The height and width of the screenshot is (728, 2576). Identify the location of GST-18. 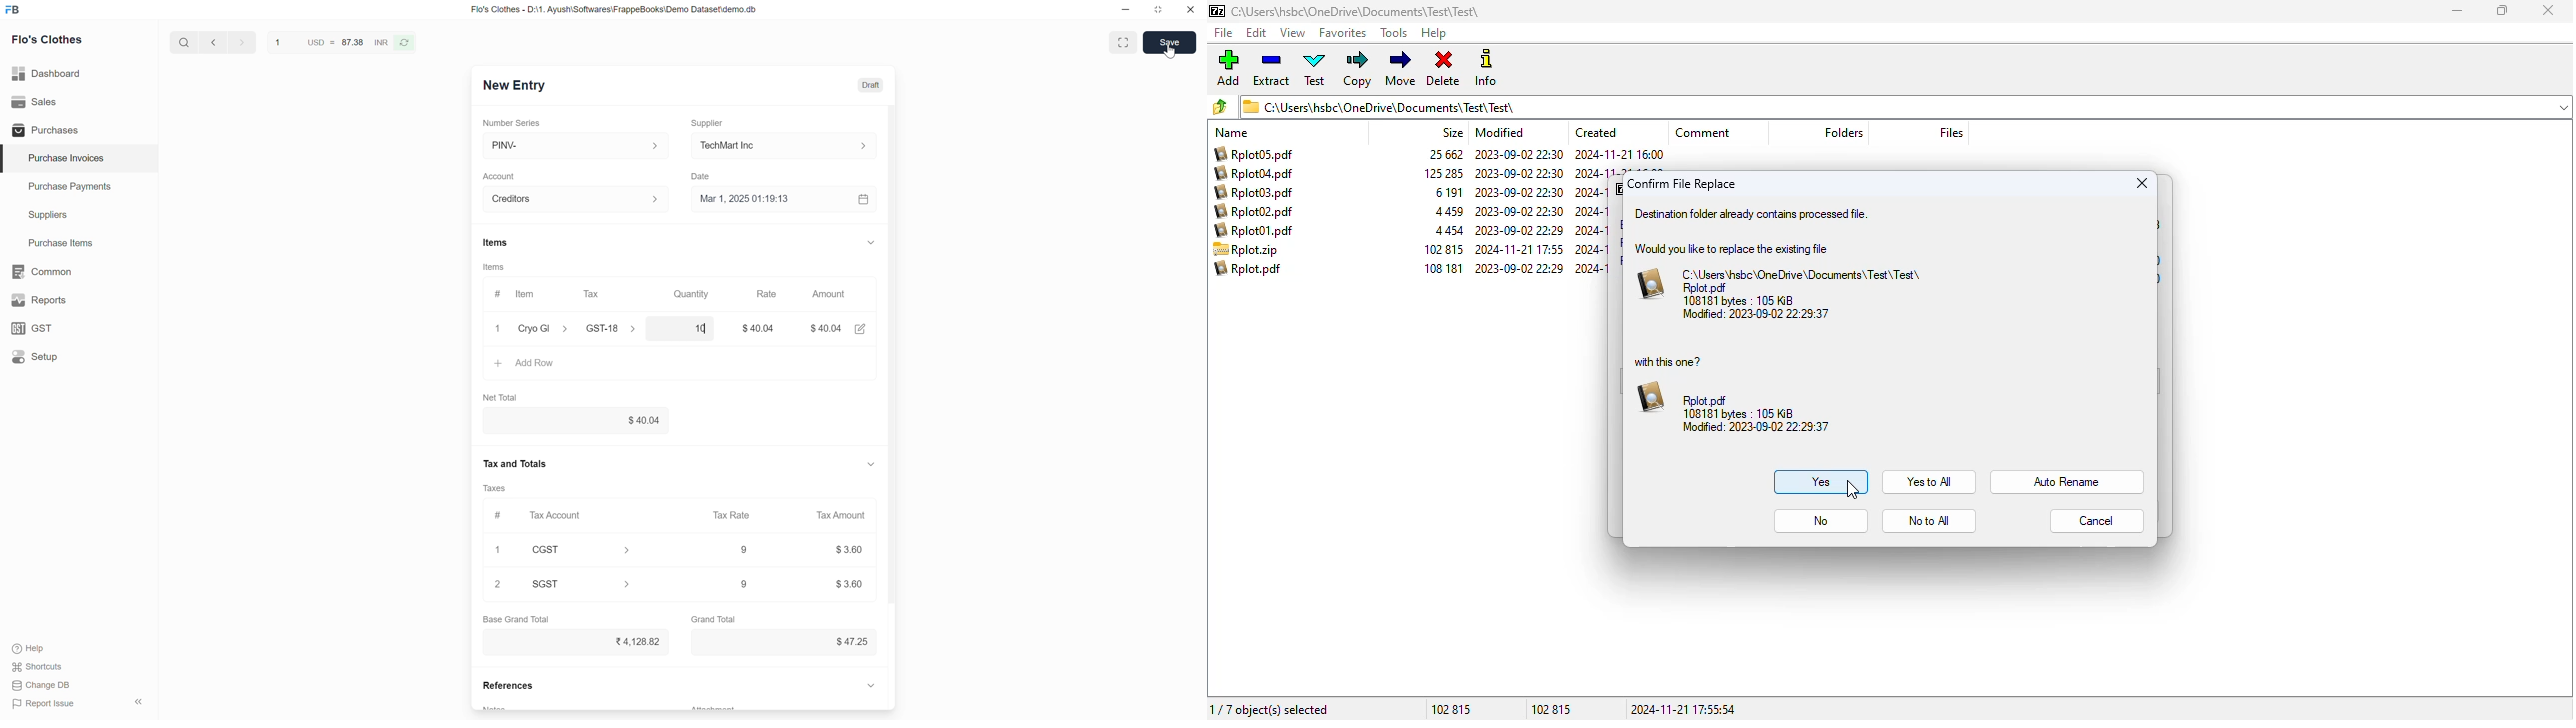
(610, 328).